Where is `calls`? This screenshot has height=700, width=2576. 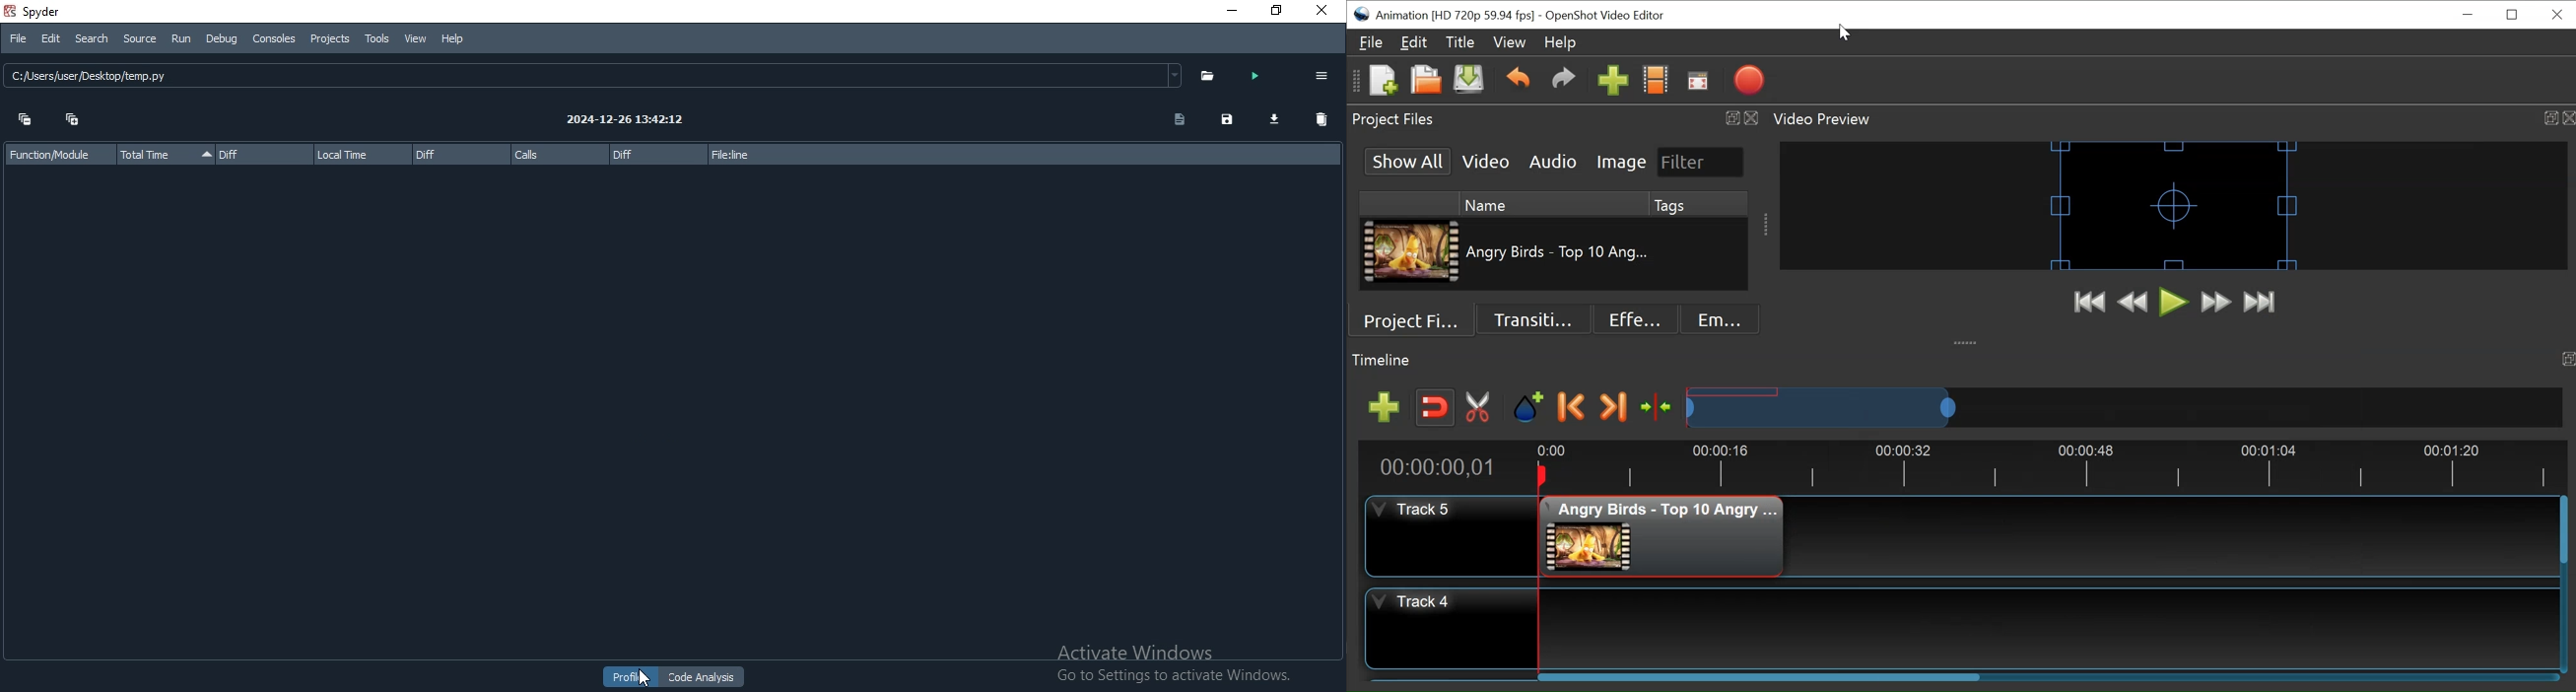
calls is located at coordinates (550, 151).